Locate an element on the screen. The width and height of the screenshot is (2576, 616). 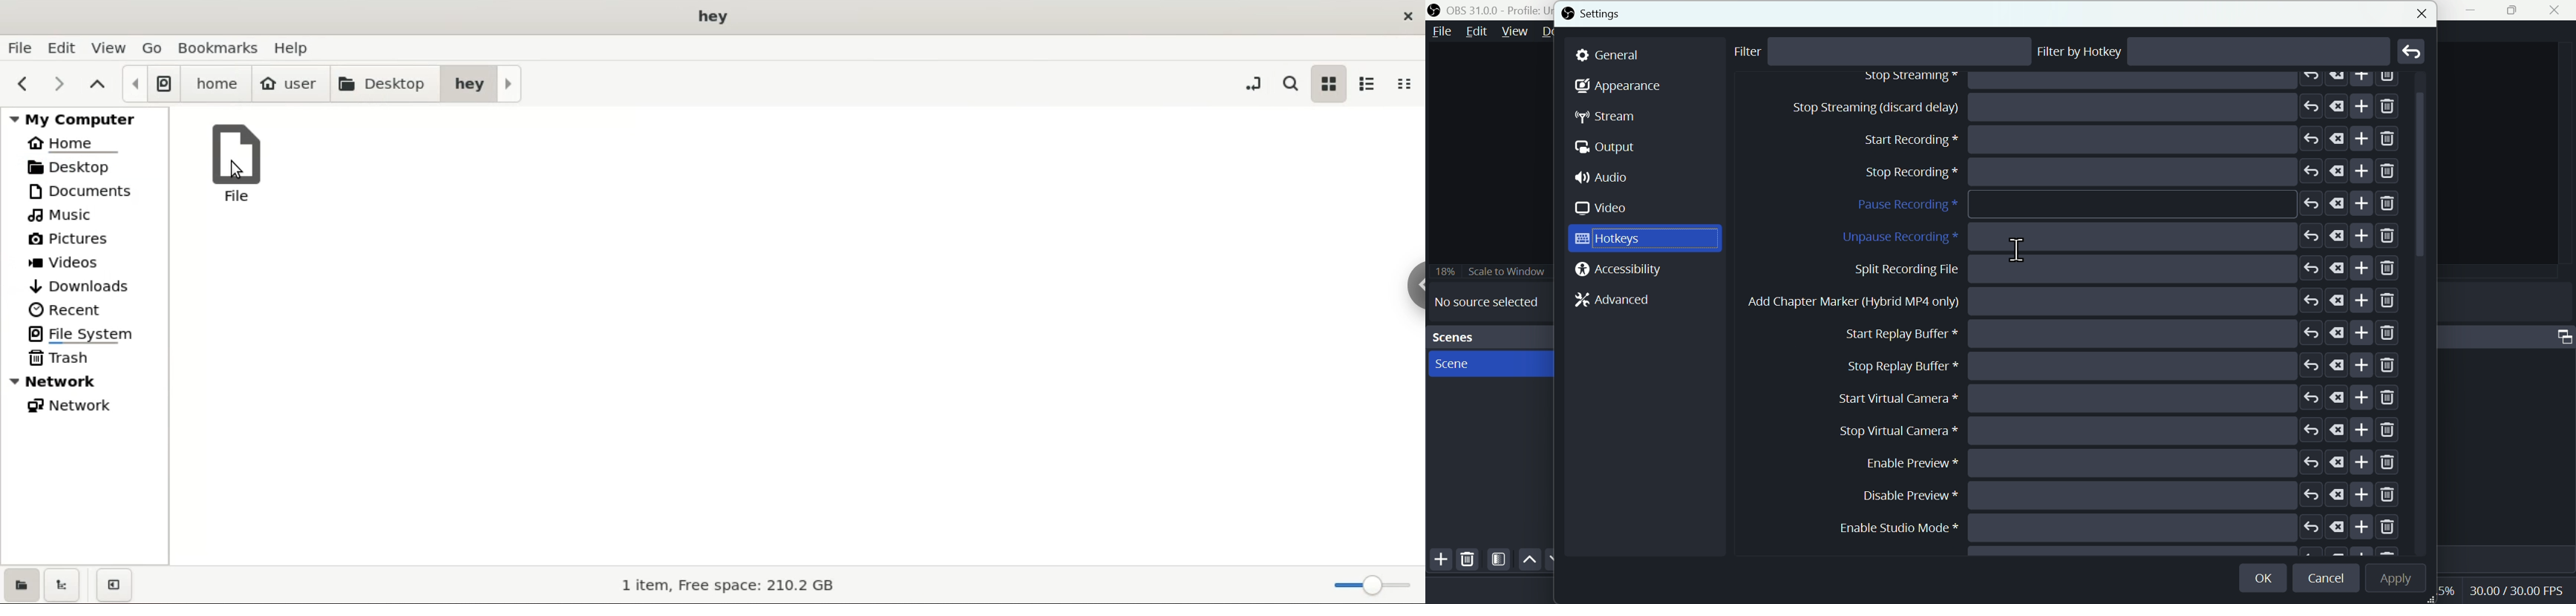
up is located at coordinates (1529, 560).